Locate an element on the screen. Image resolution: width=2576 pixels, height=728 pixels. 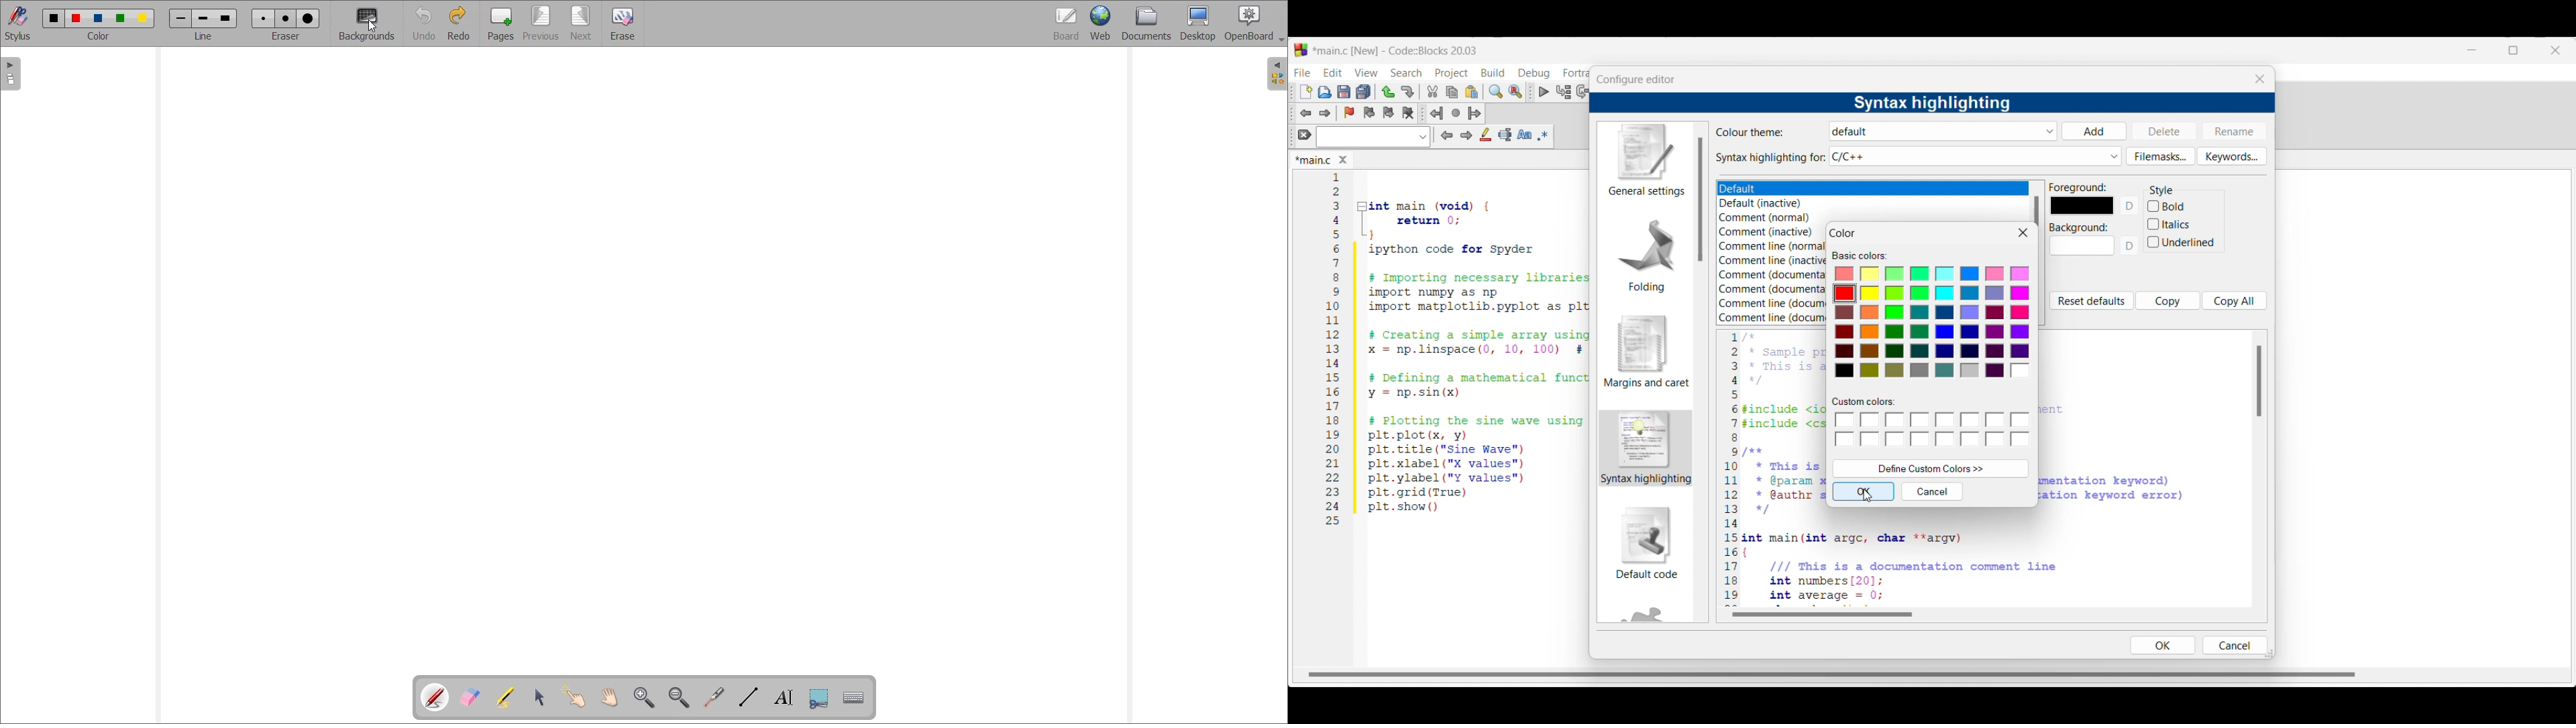
Previous is located at coordinates (1447, 135).